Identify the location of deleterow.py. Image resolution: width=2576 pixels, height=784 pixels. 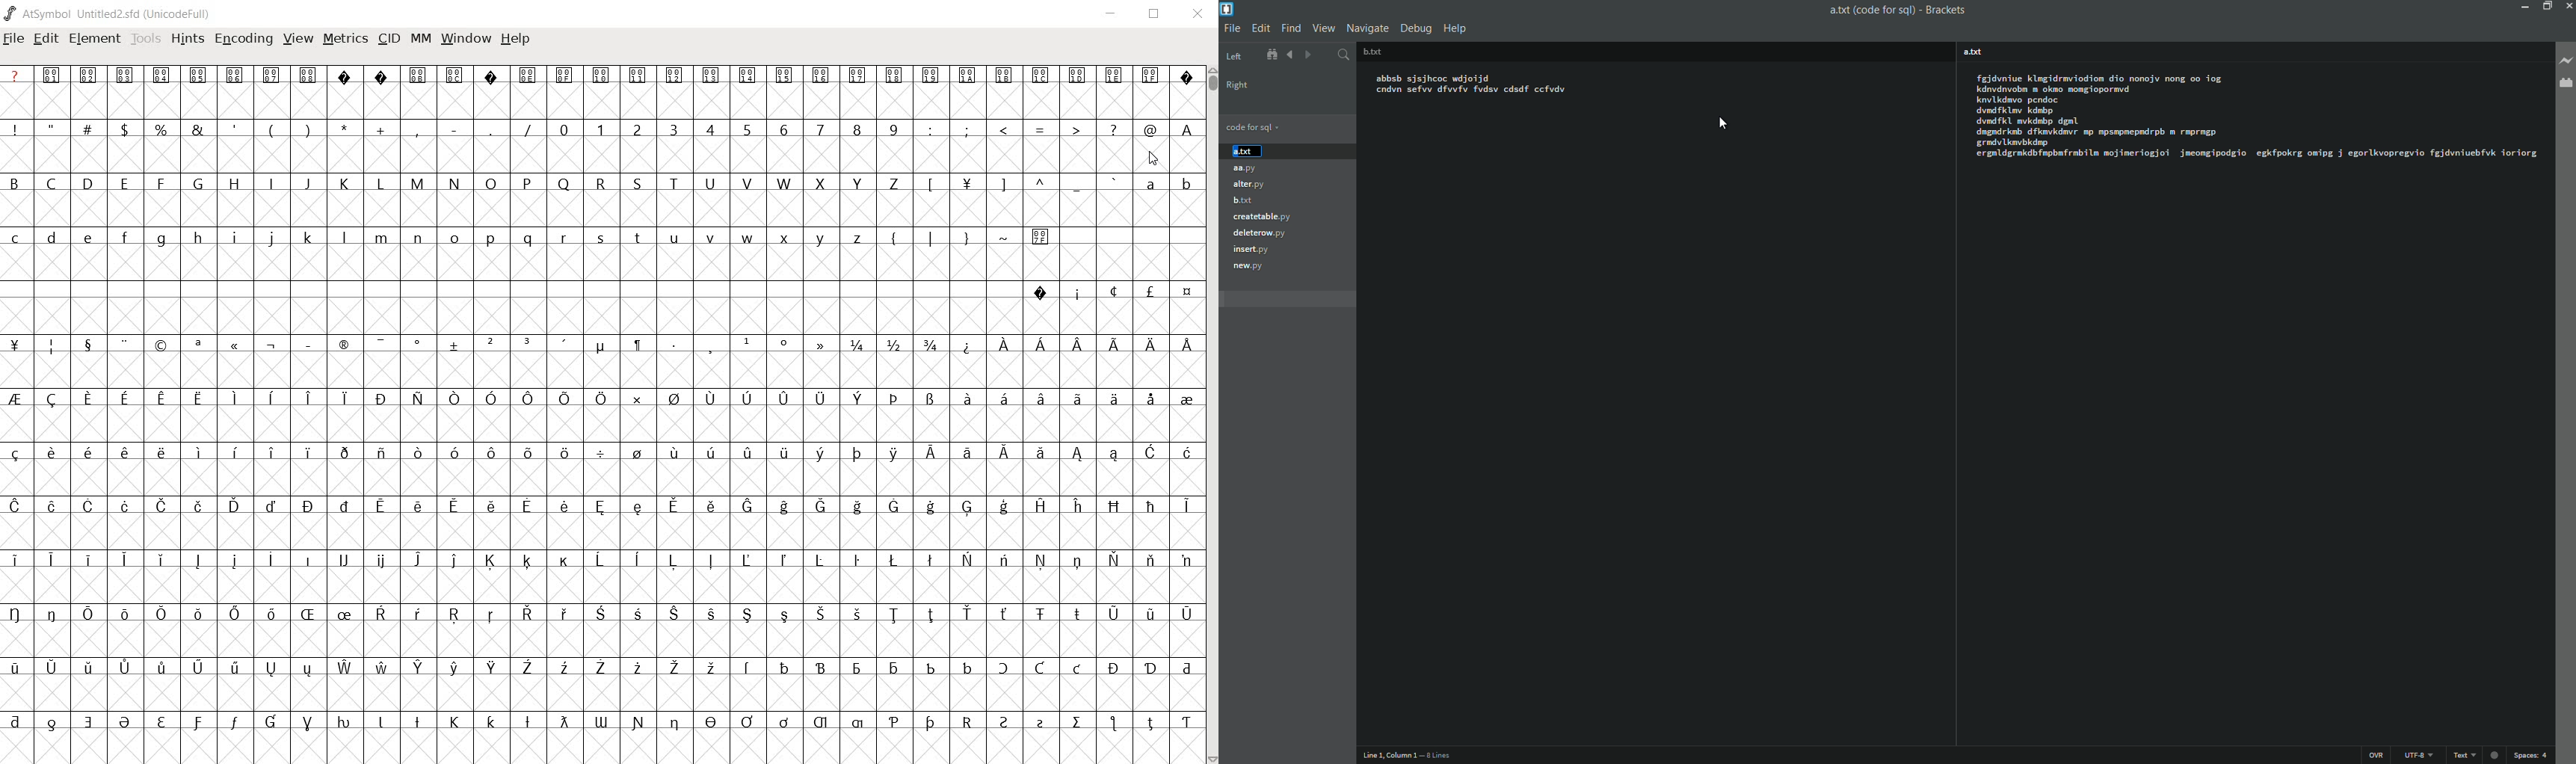
(1260, 233).